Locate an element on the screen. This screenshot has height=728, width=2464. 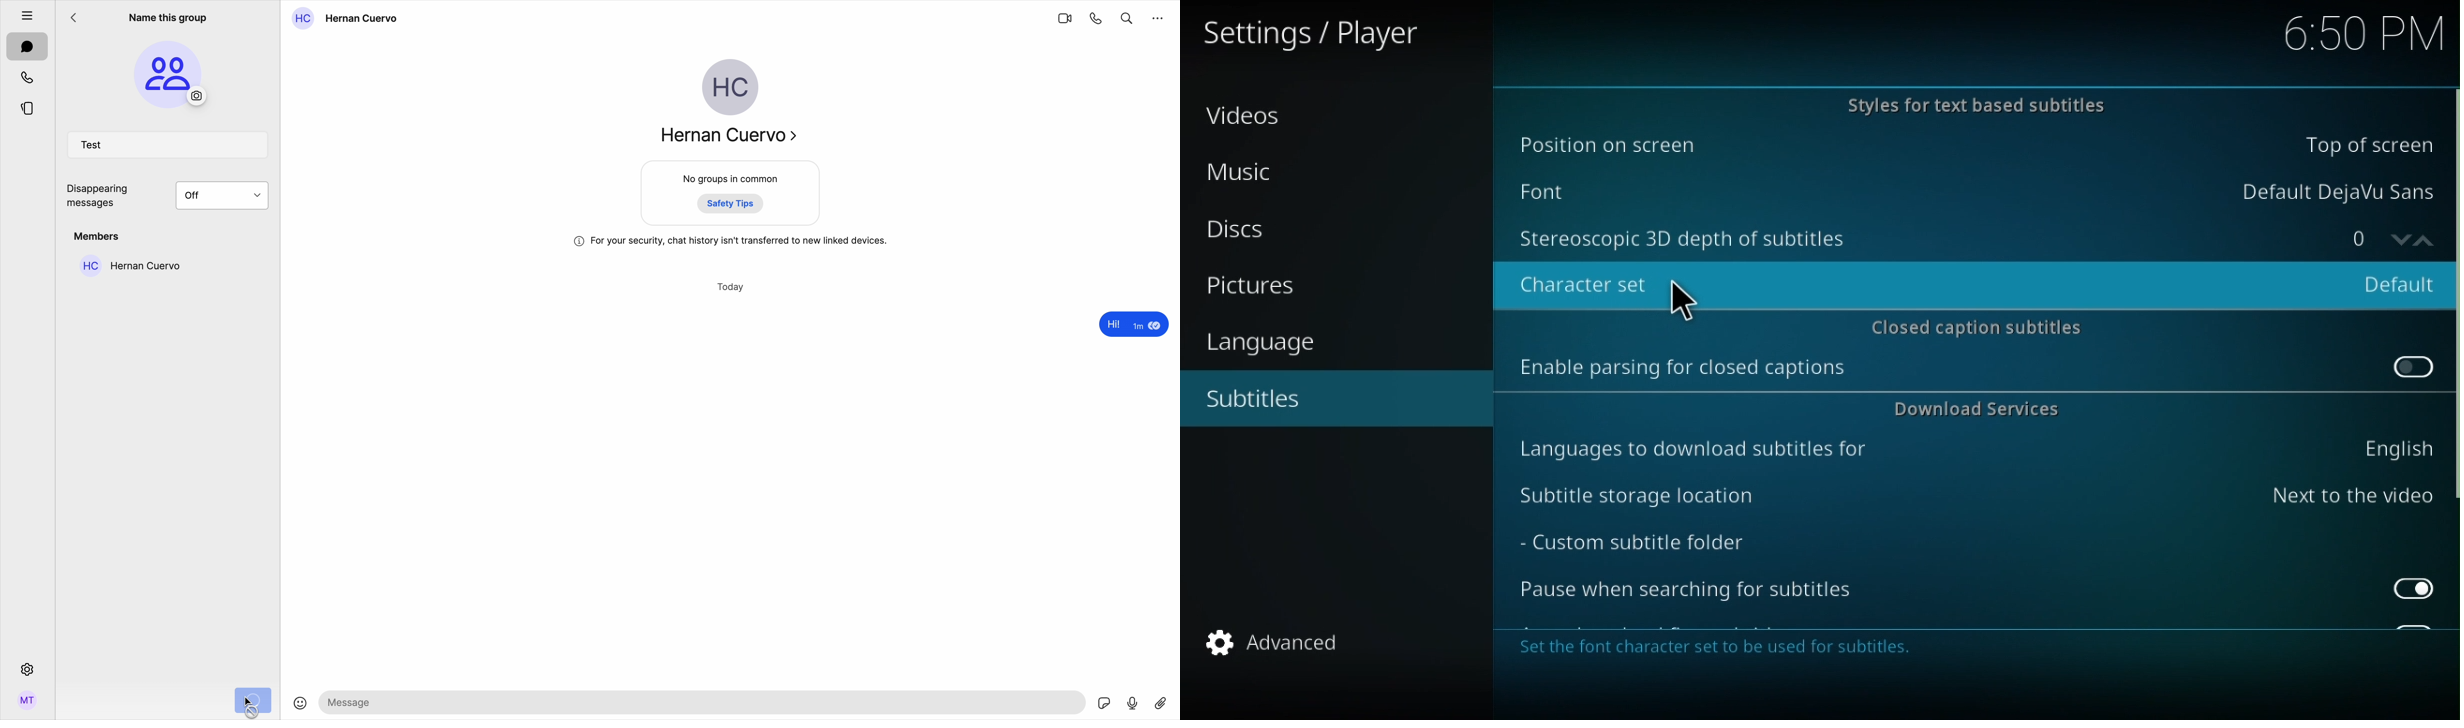
hide tabs is located at coordinates (22, 13).